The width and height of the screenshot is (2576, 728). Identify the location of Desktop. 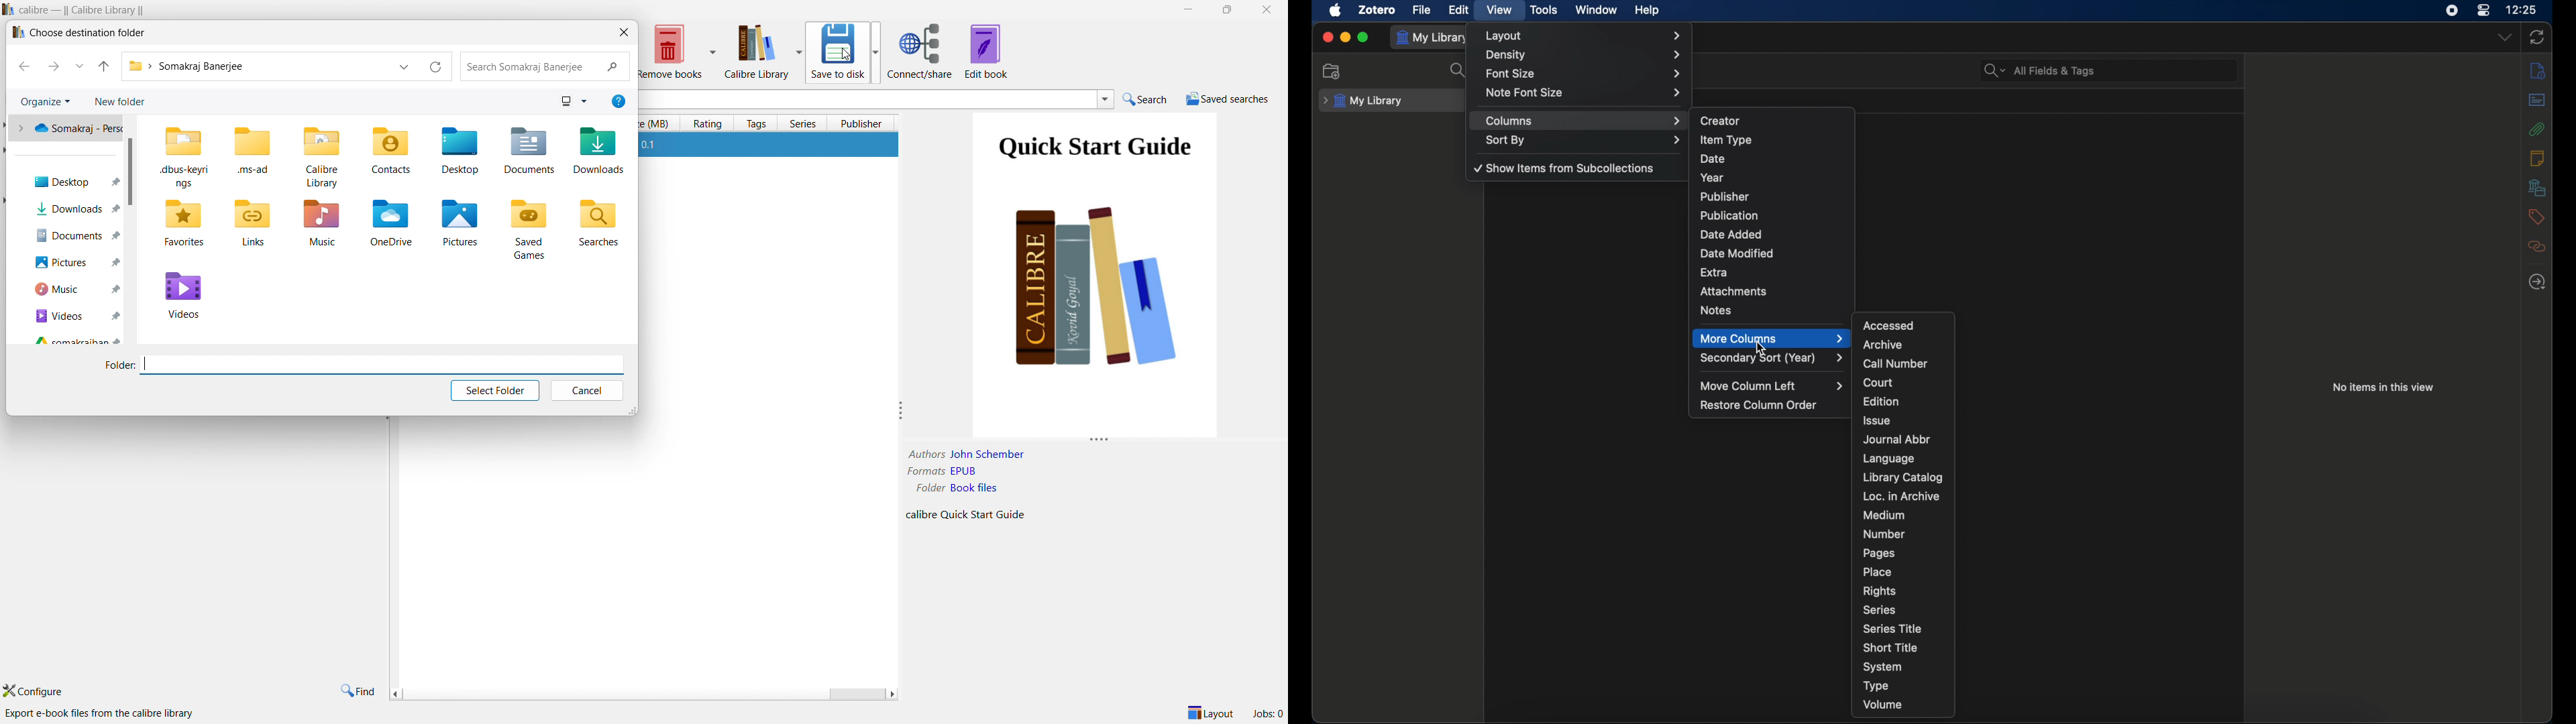
(463, 152).